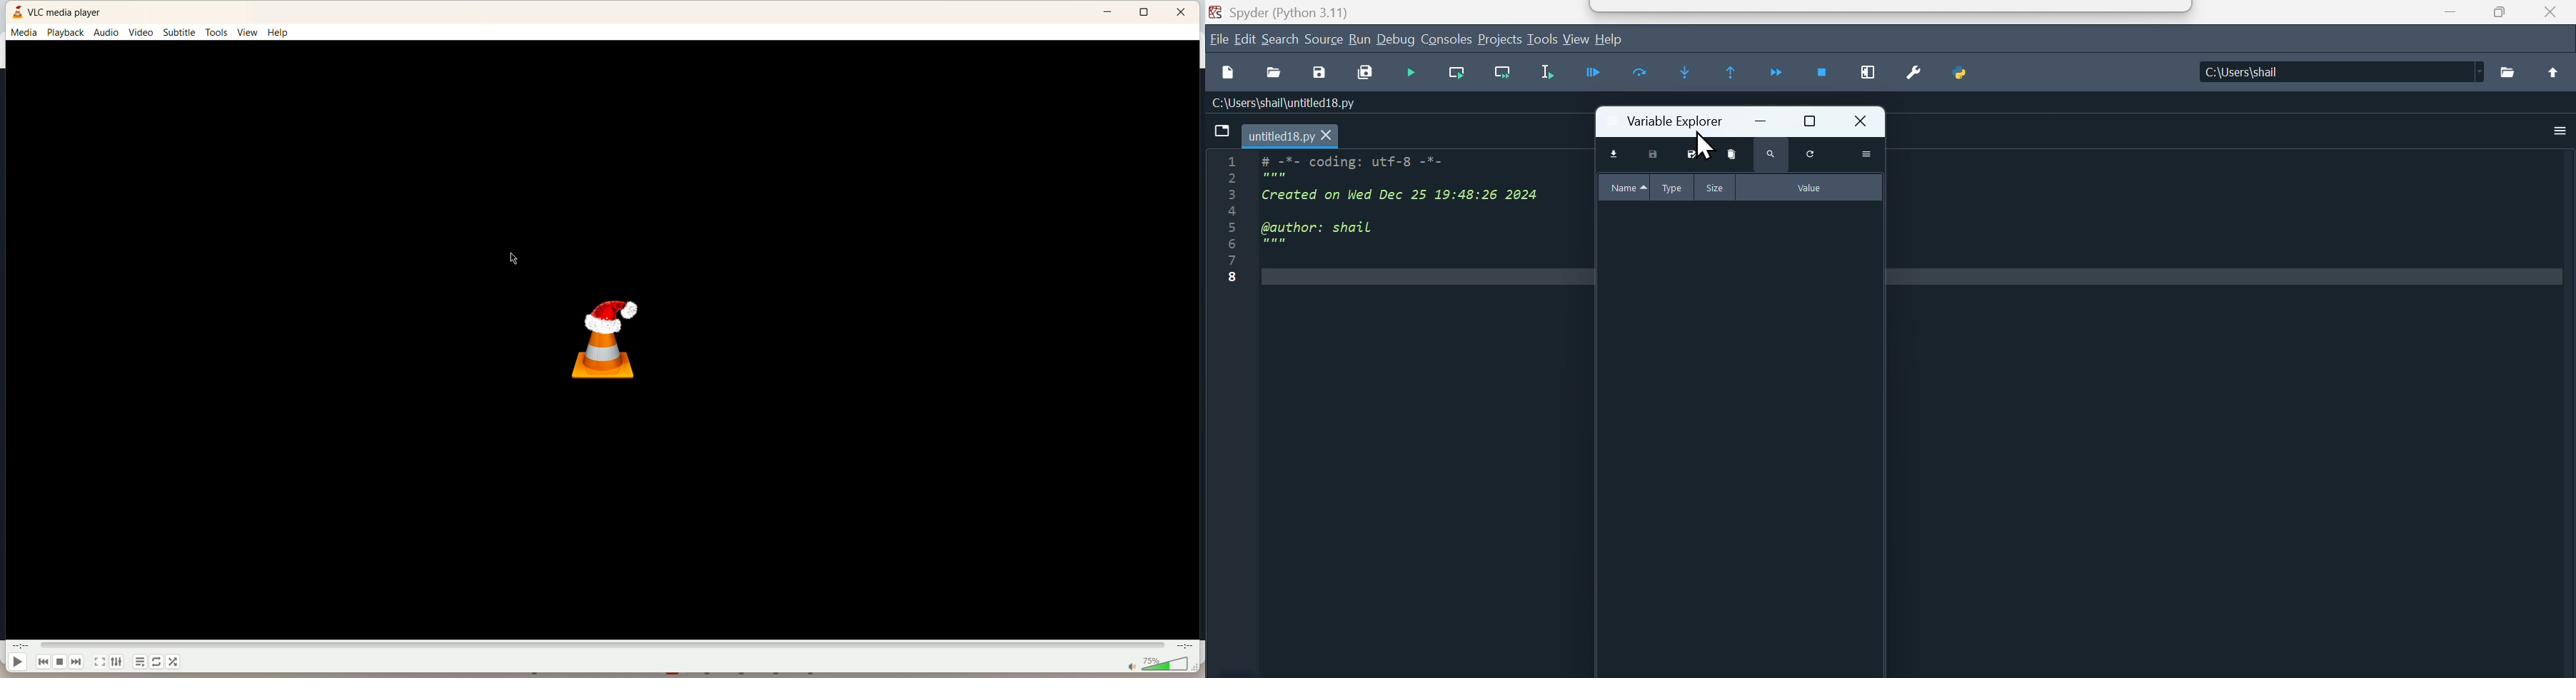  What do you see at coordinates (1771, 156) in the screenshot?
I see `search` at bounding box center [1771, 156].